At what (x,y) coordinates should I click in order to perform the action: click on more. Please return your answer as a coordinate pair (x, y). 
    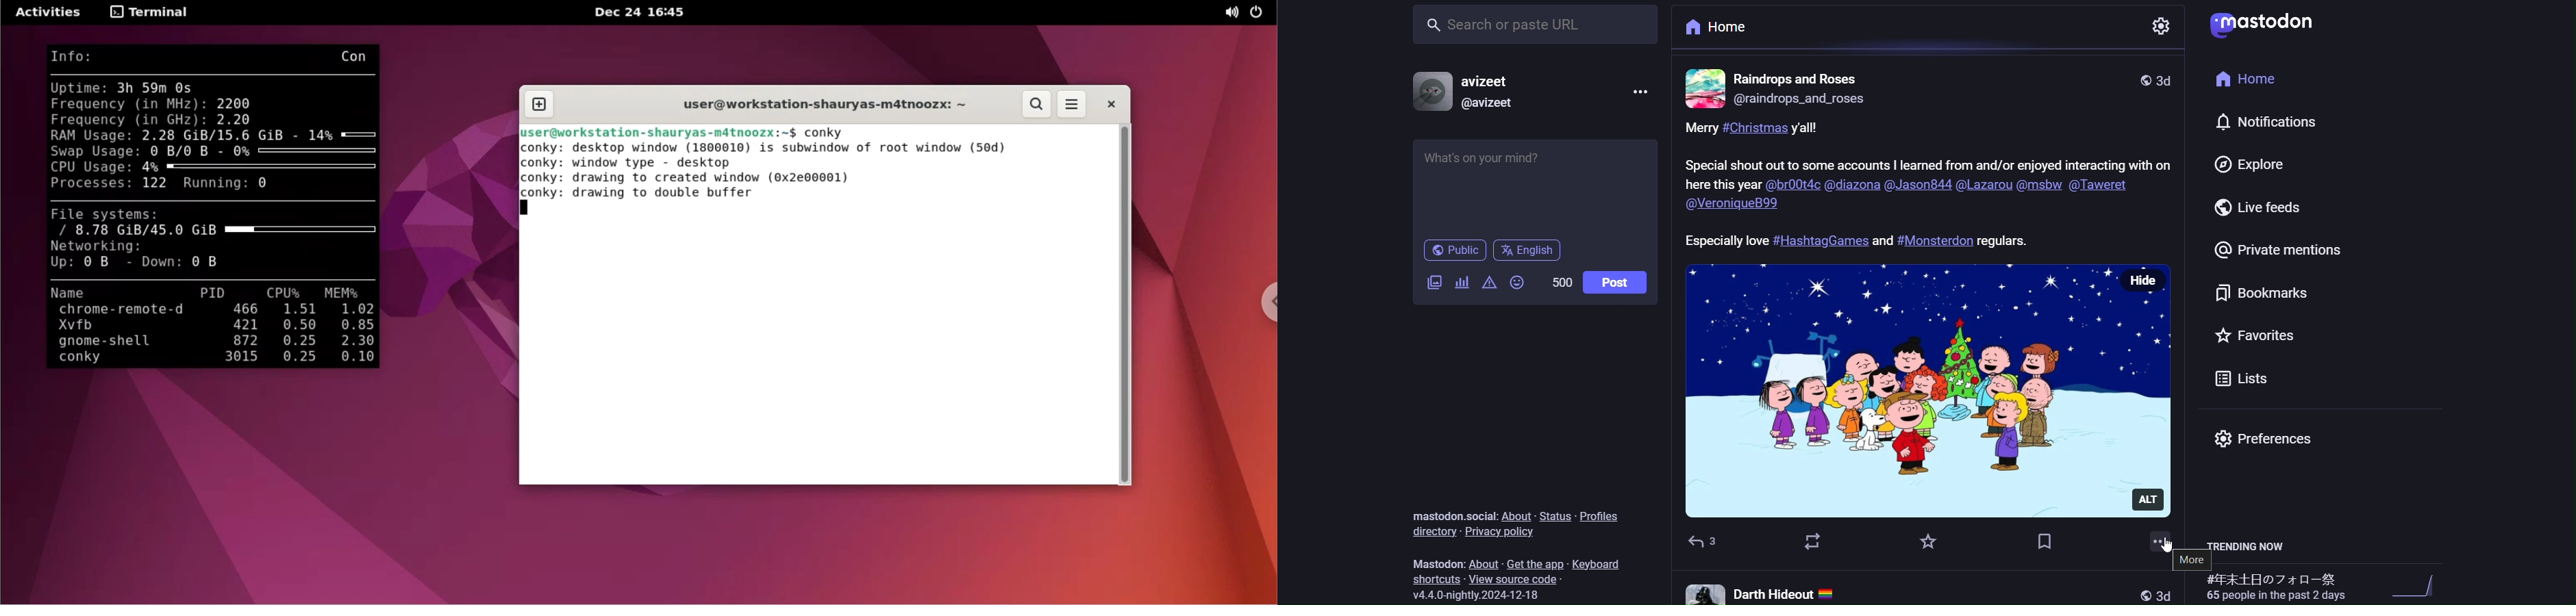
    Looking at the image, I should click on (2160, 539).